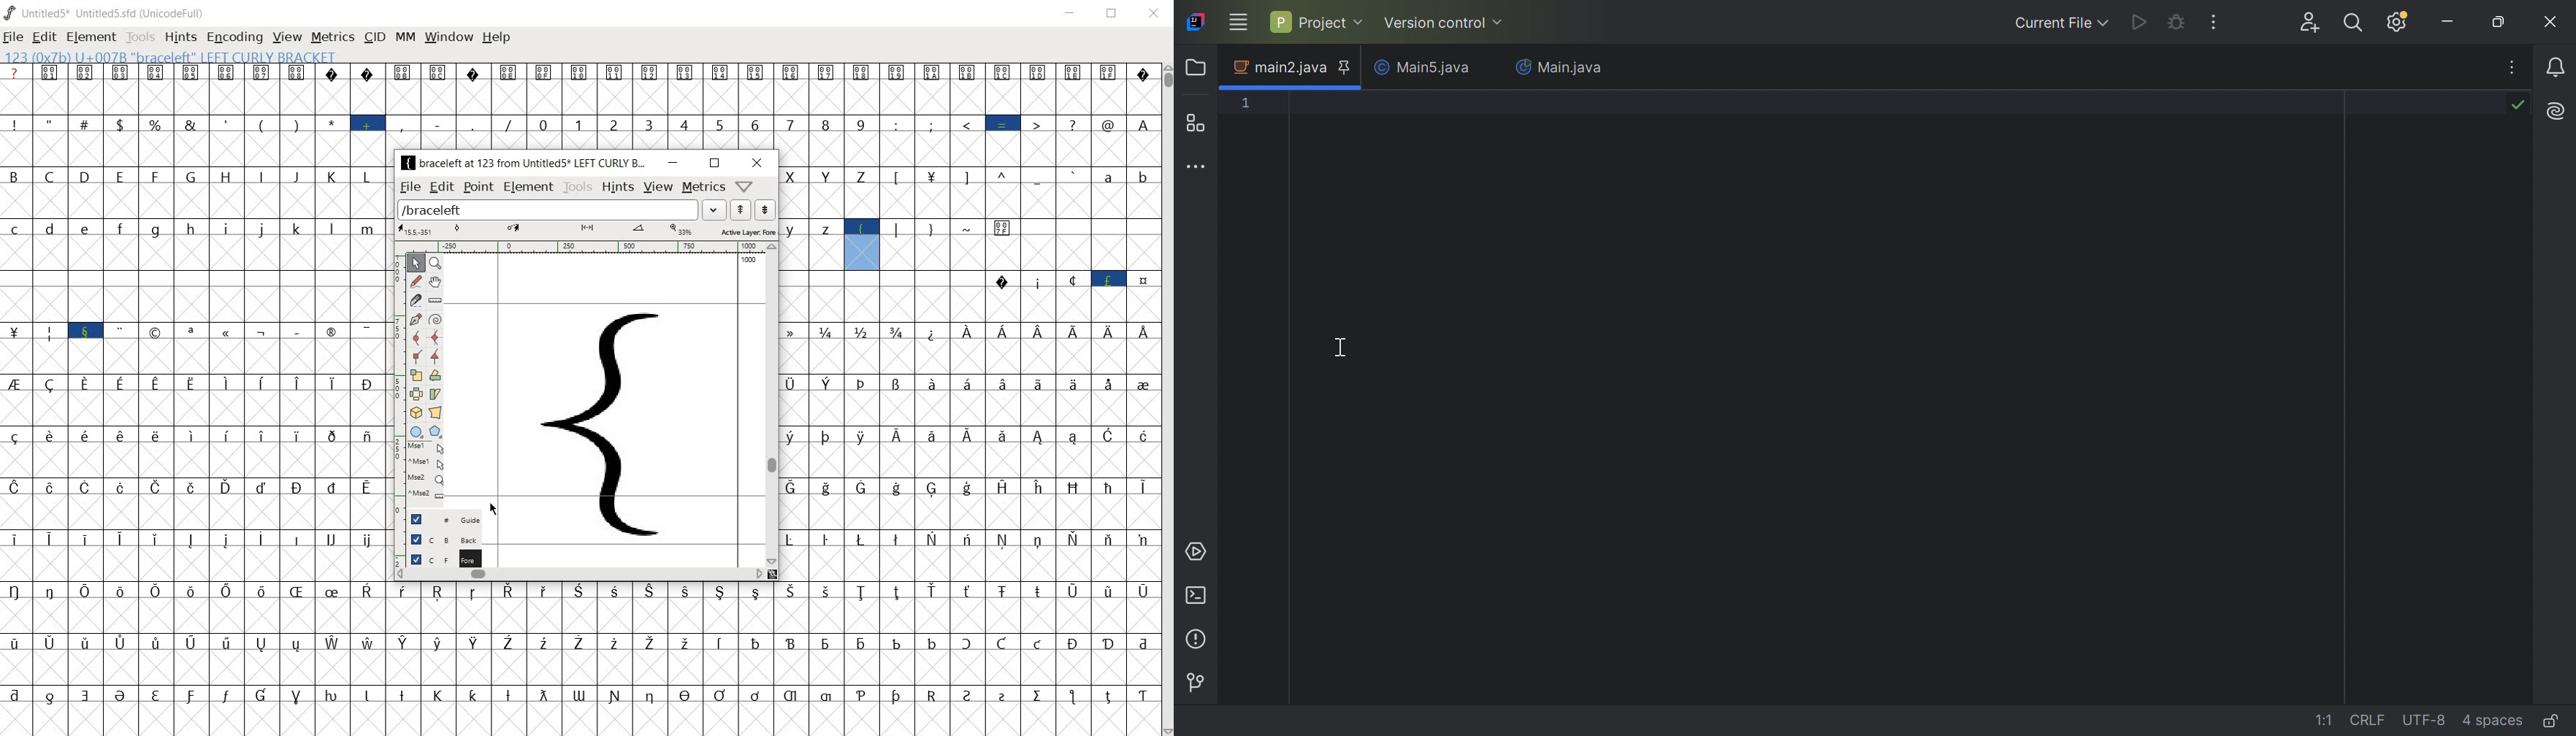 The width and height of the screenshot is (2576, 756). What do you see at coordinates (2176, 23) in the screenshot?
I see `Debug` at bounding box center [2176, 23].